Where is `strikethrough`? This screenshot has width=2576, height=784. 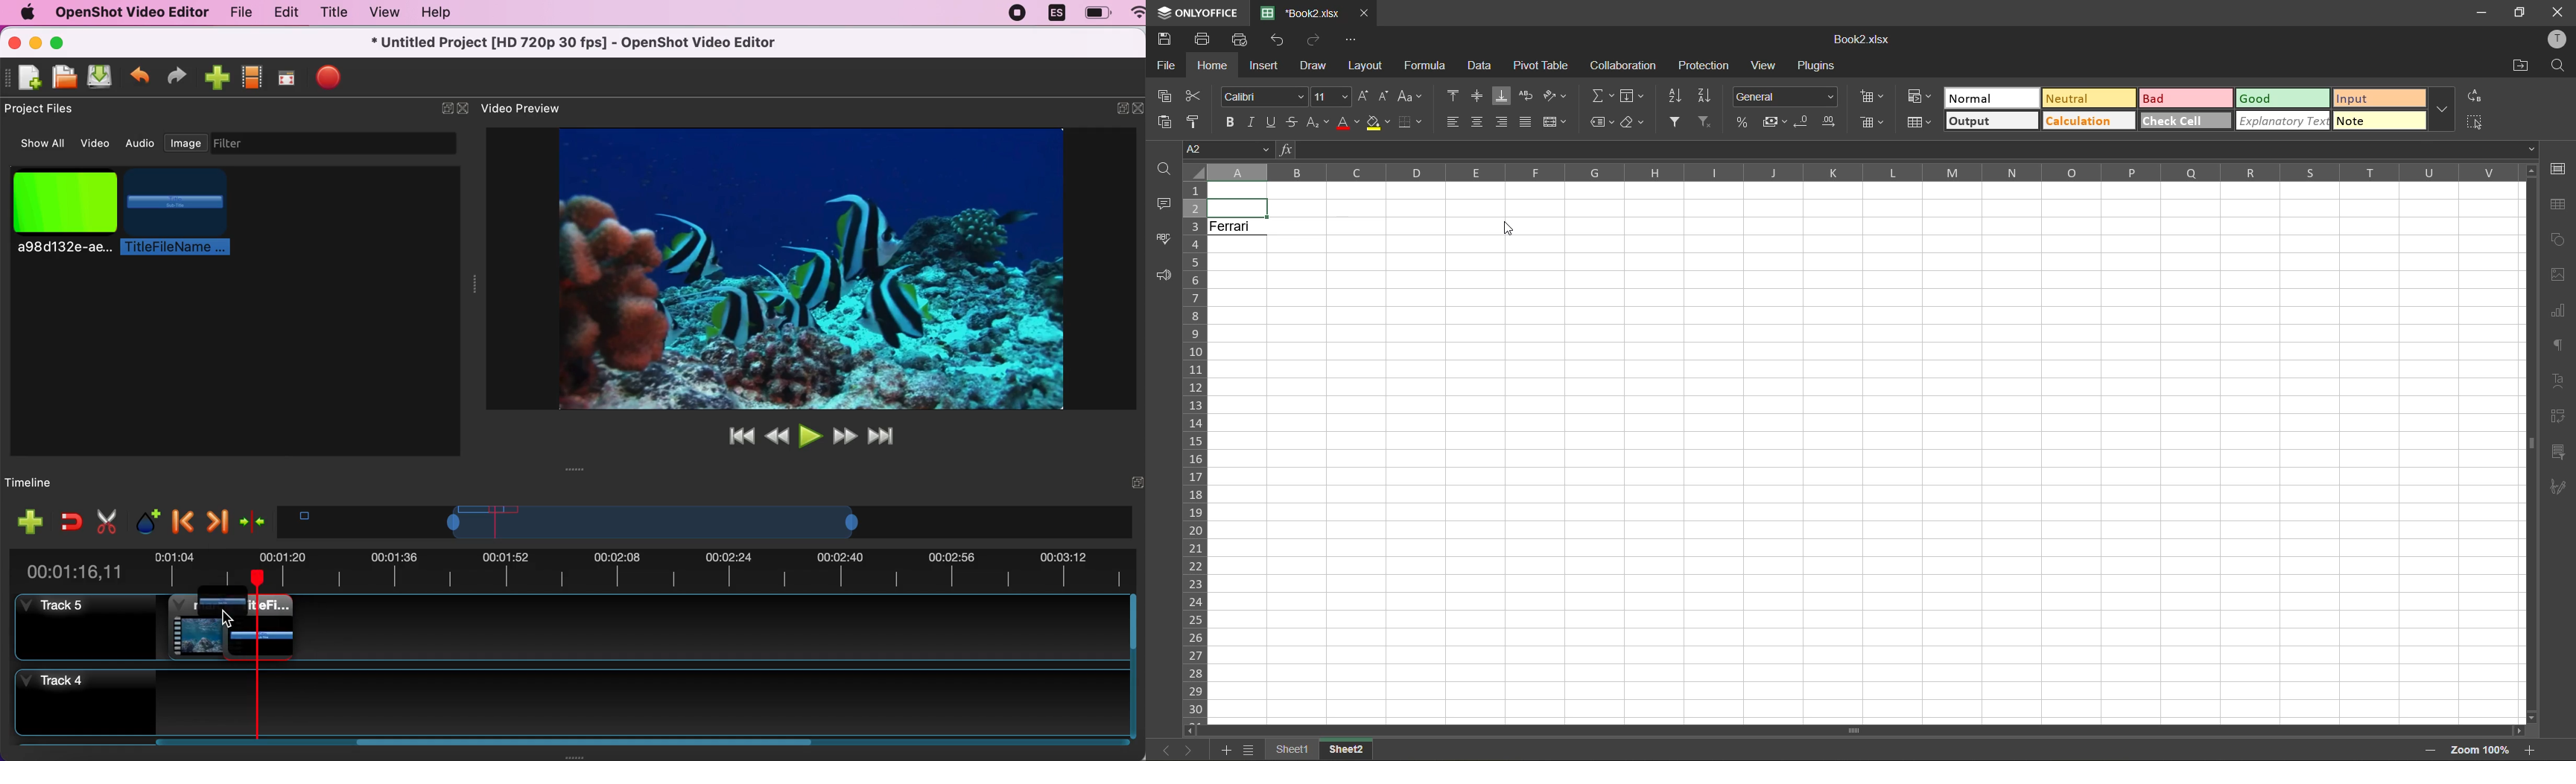
strikethrough is located at coordinates (1295, 124).